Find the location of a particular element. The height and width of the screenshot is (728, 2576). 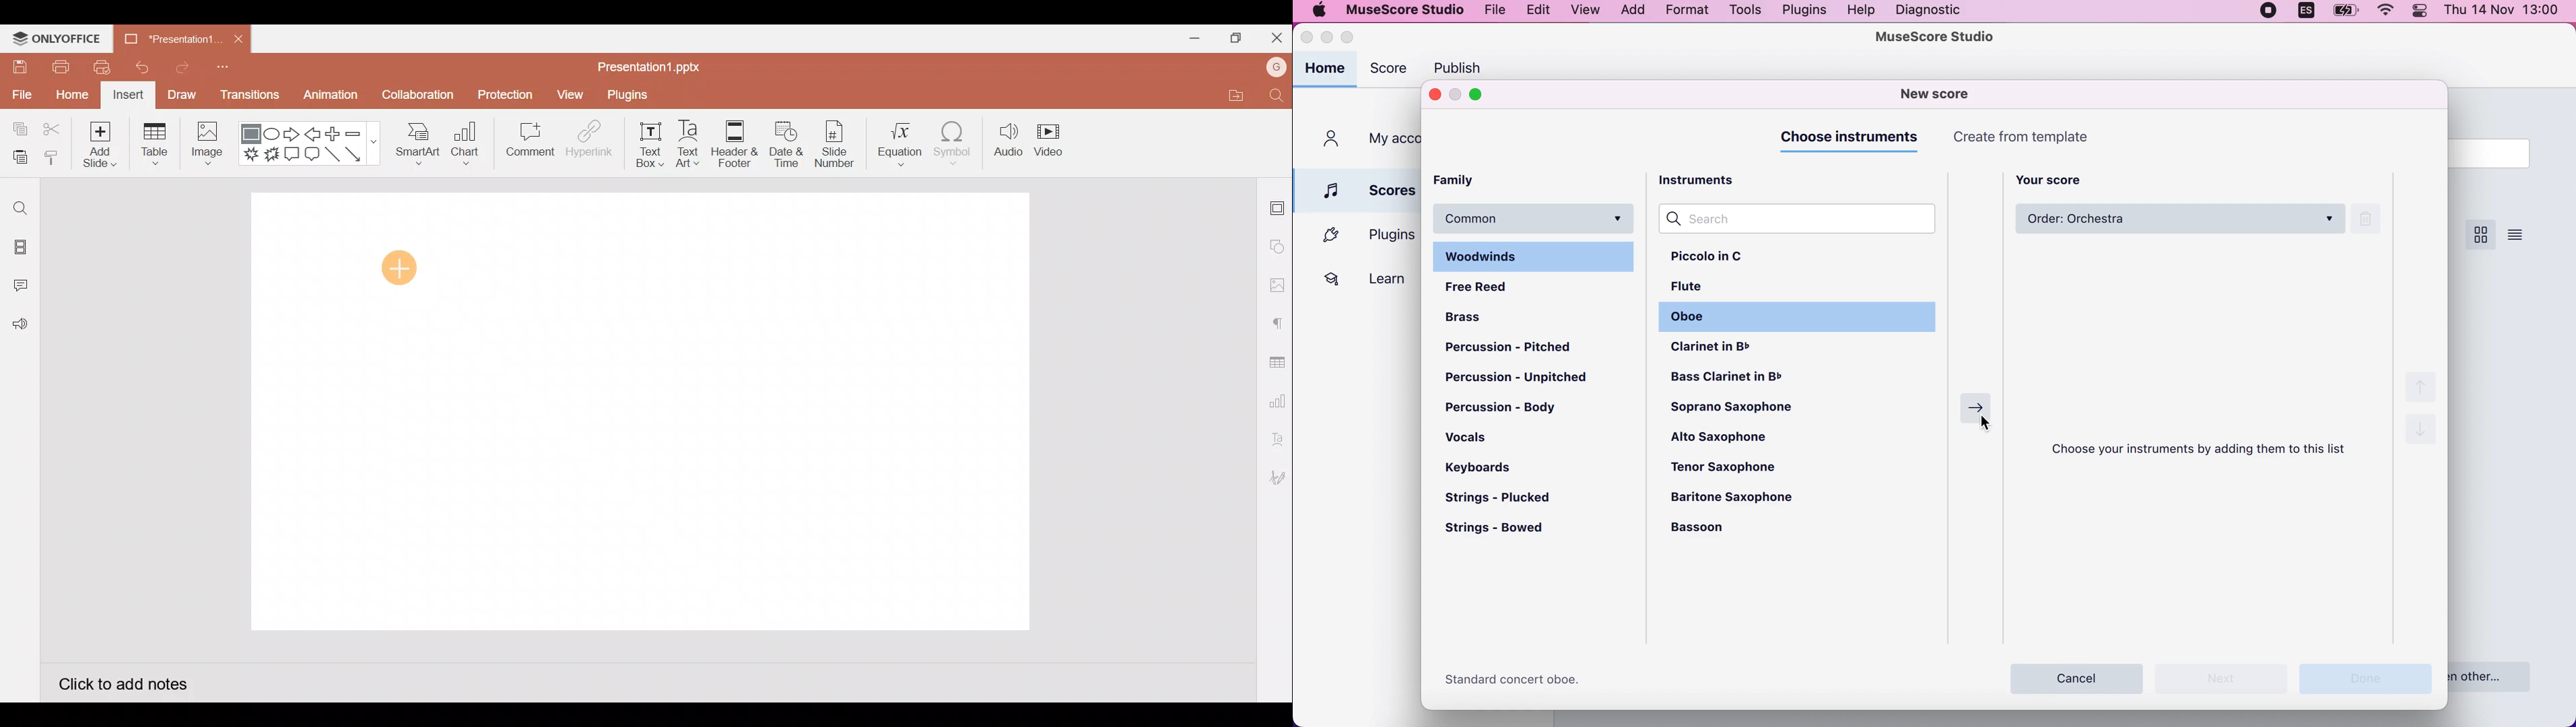

ONLYOFFICE is located at coordinates (57, 38).